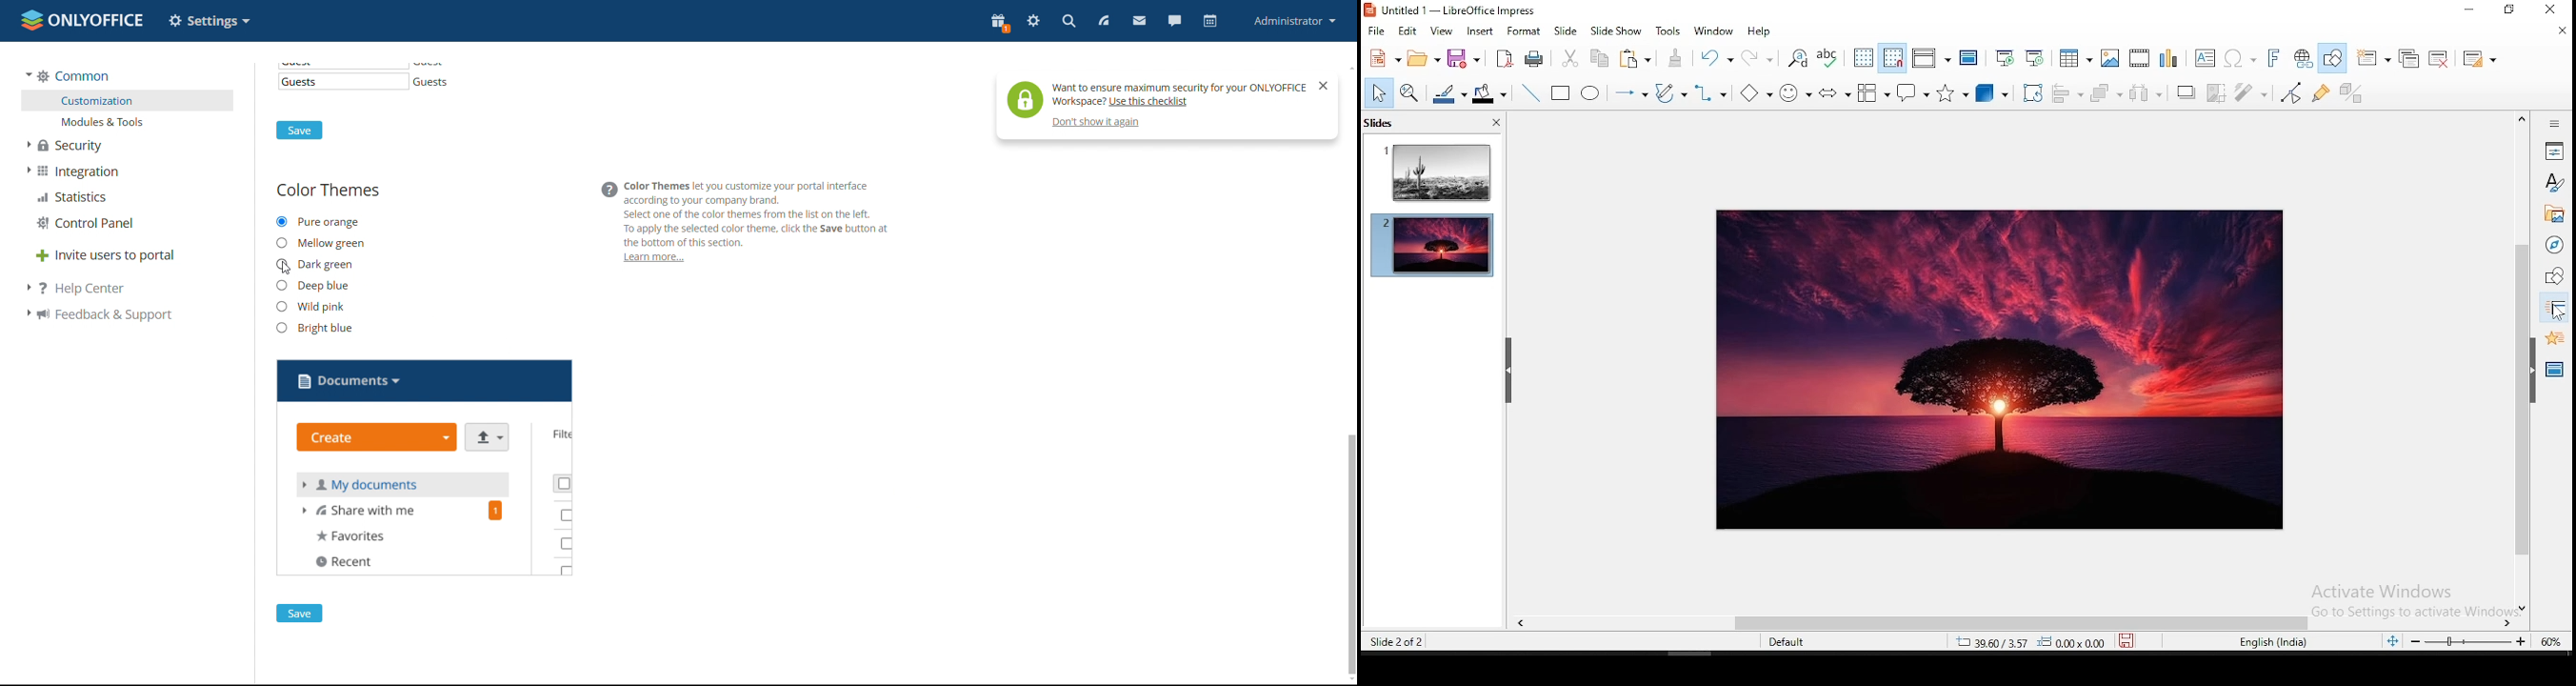  Describe the element at coordinates (1760, 58) in the screenshot. I see `redo` at that location.